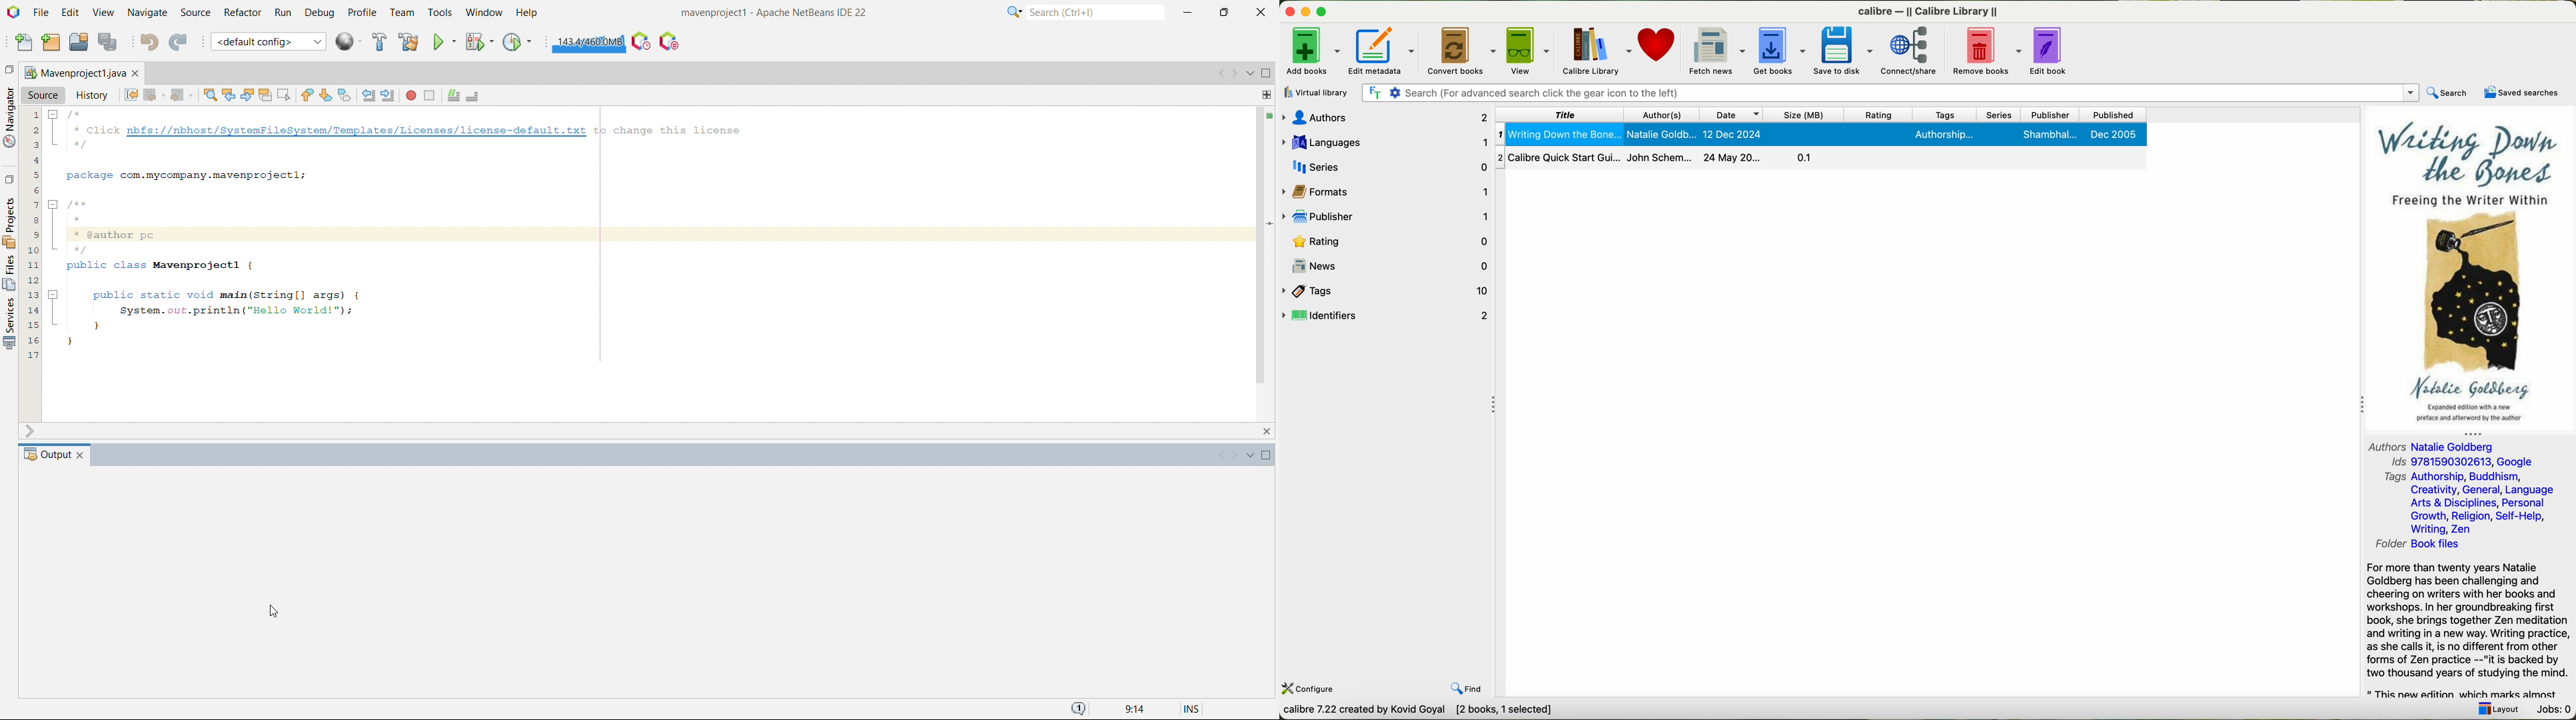 The image size is (2576, 728). I want to click on series, so click(2000, 115).